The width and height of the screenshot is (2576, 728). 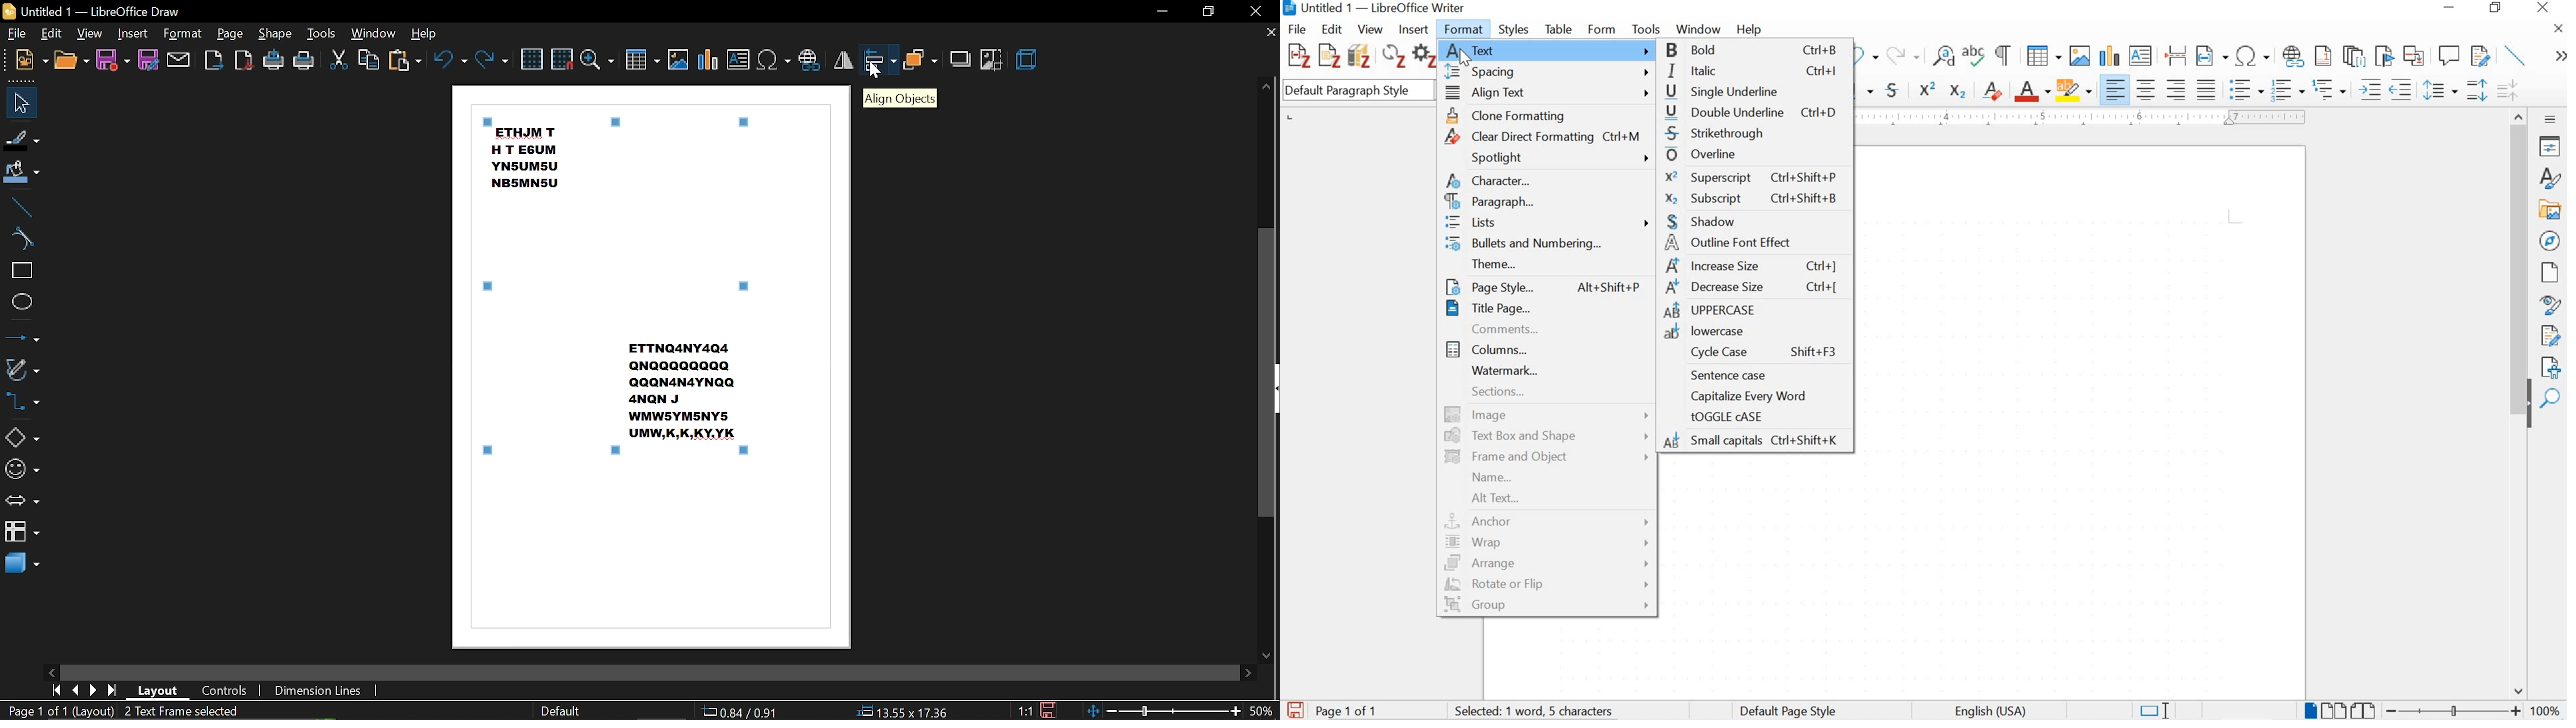 I want to click on undo, so click(x=1867, y=57).